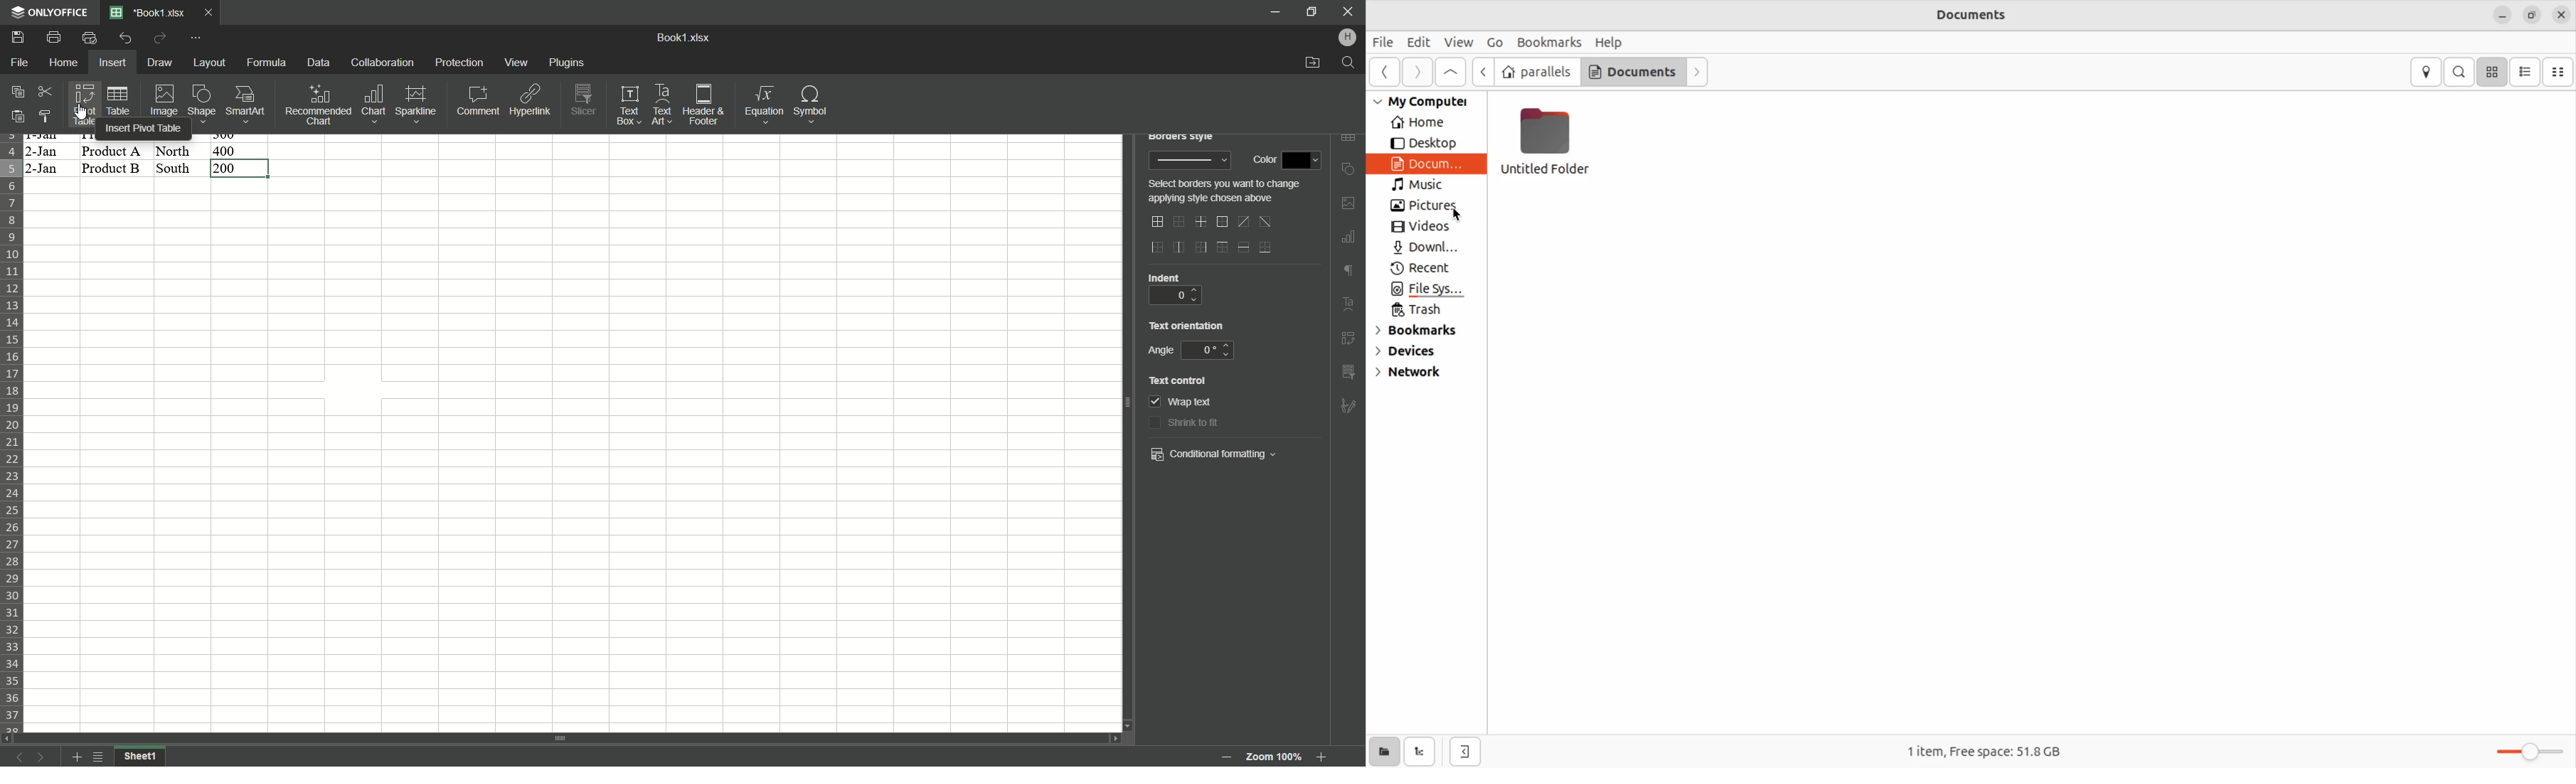 The width and height of the screenshot is (2576, 784). What do you see at coordinates (583, 100) in the screenshot?
I see `Slicer` at bounding box center [583, 100].